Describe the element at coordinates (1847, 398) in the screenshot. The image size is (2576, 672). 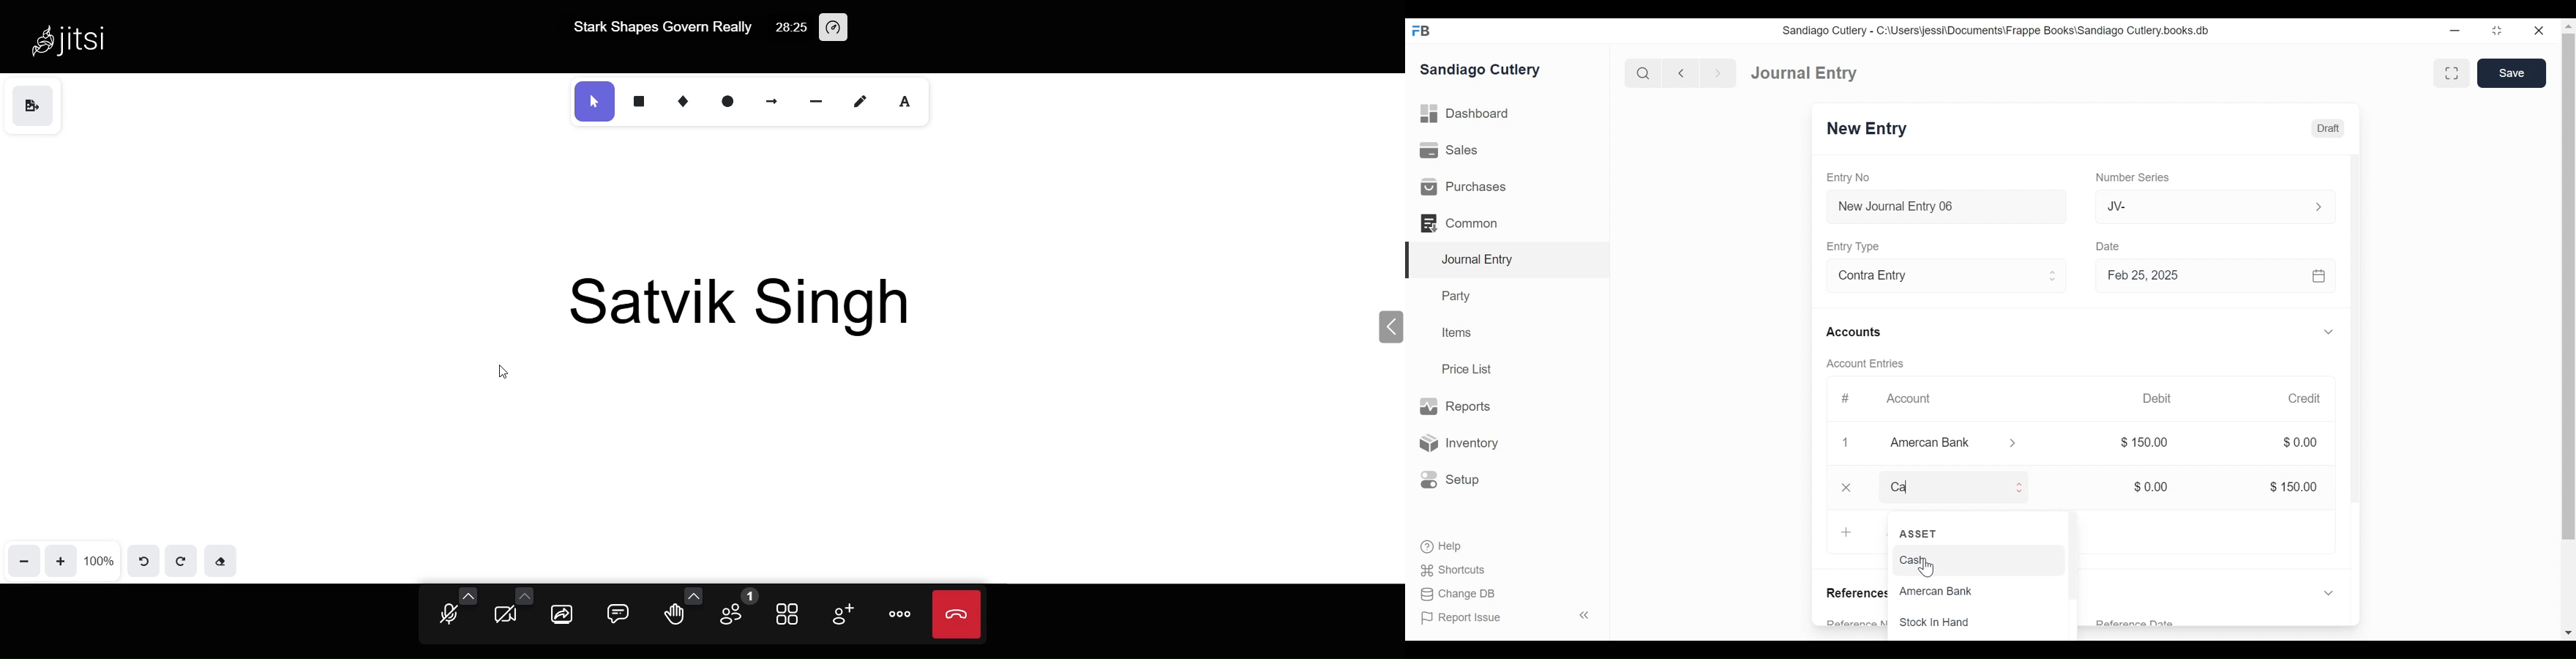
I see `#` at that location.